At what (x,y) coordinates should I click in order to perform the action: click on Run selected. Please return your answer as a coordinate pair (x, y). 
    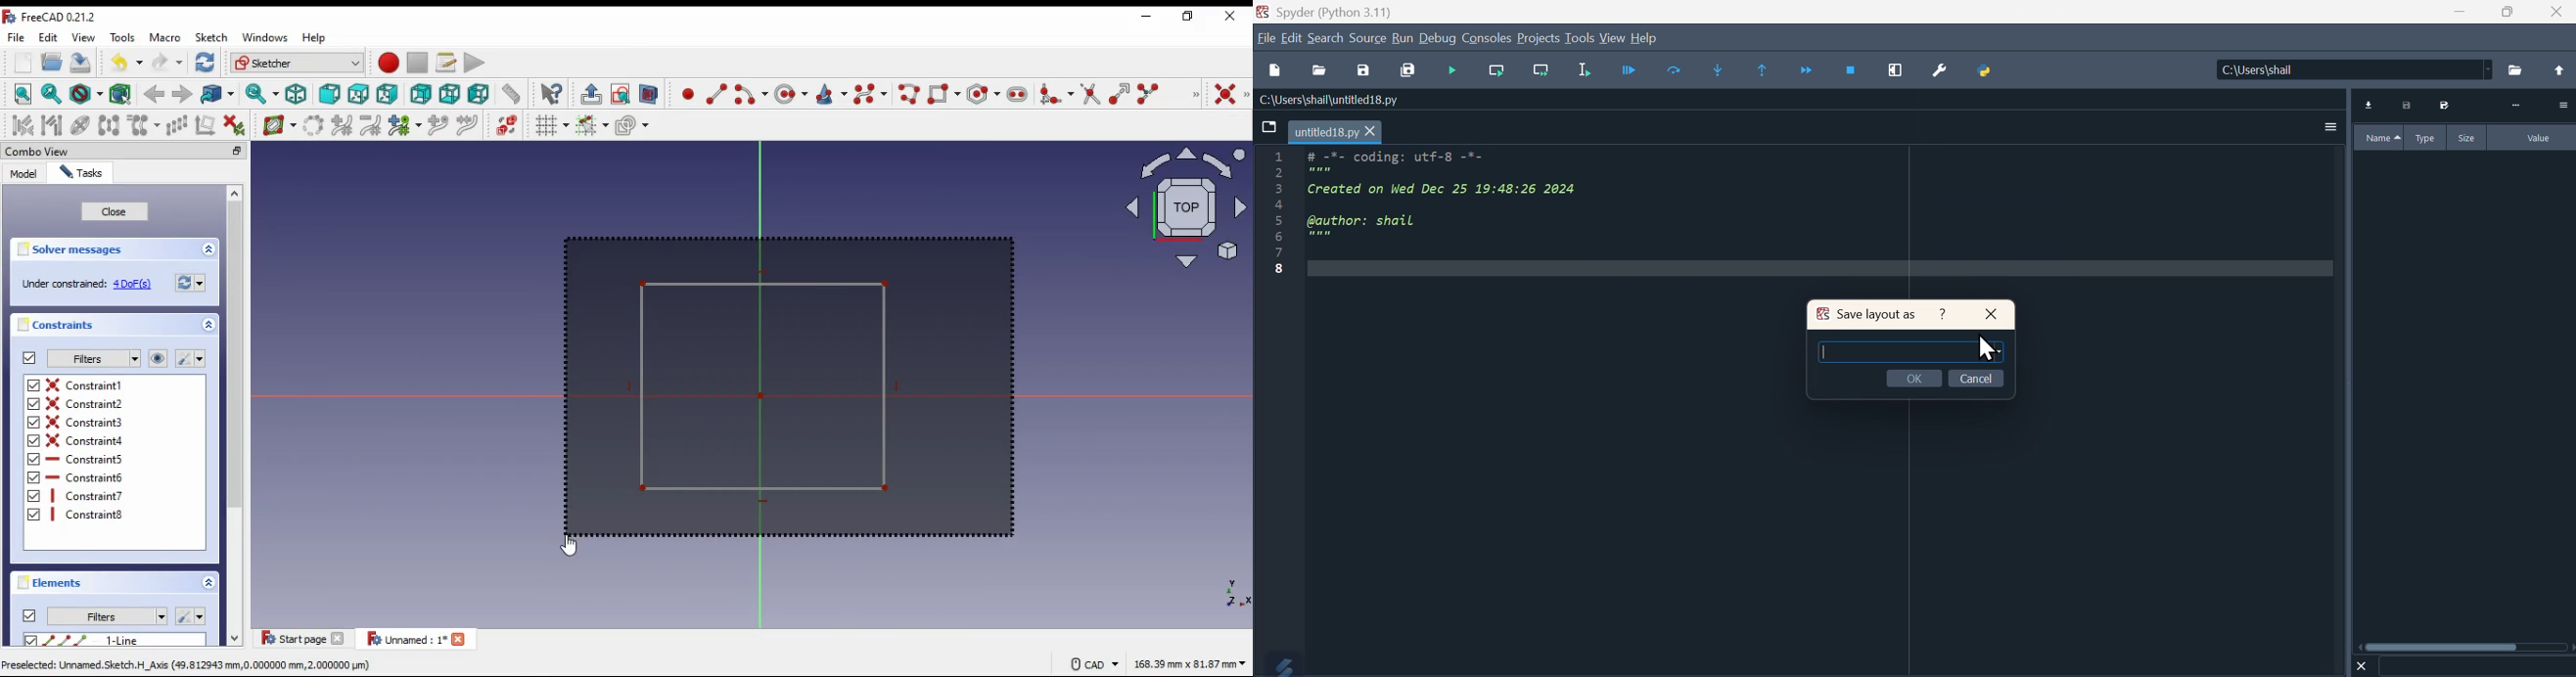
    Looking at the image, I should click on (1584, 71).